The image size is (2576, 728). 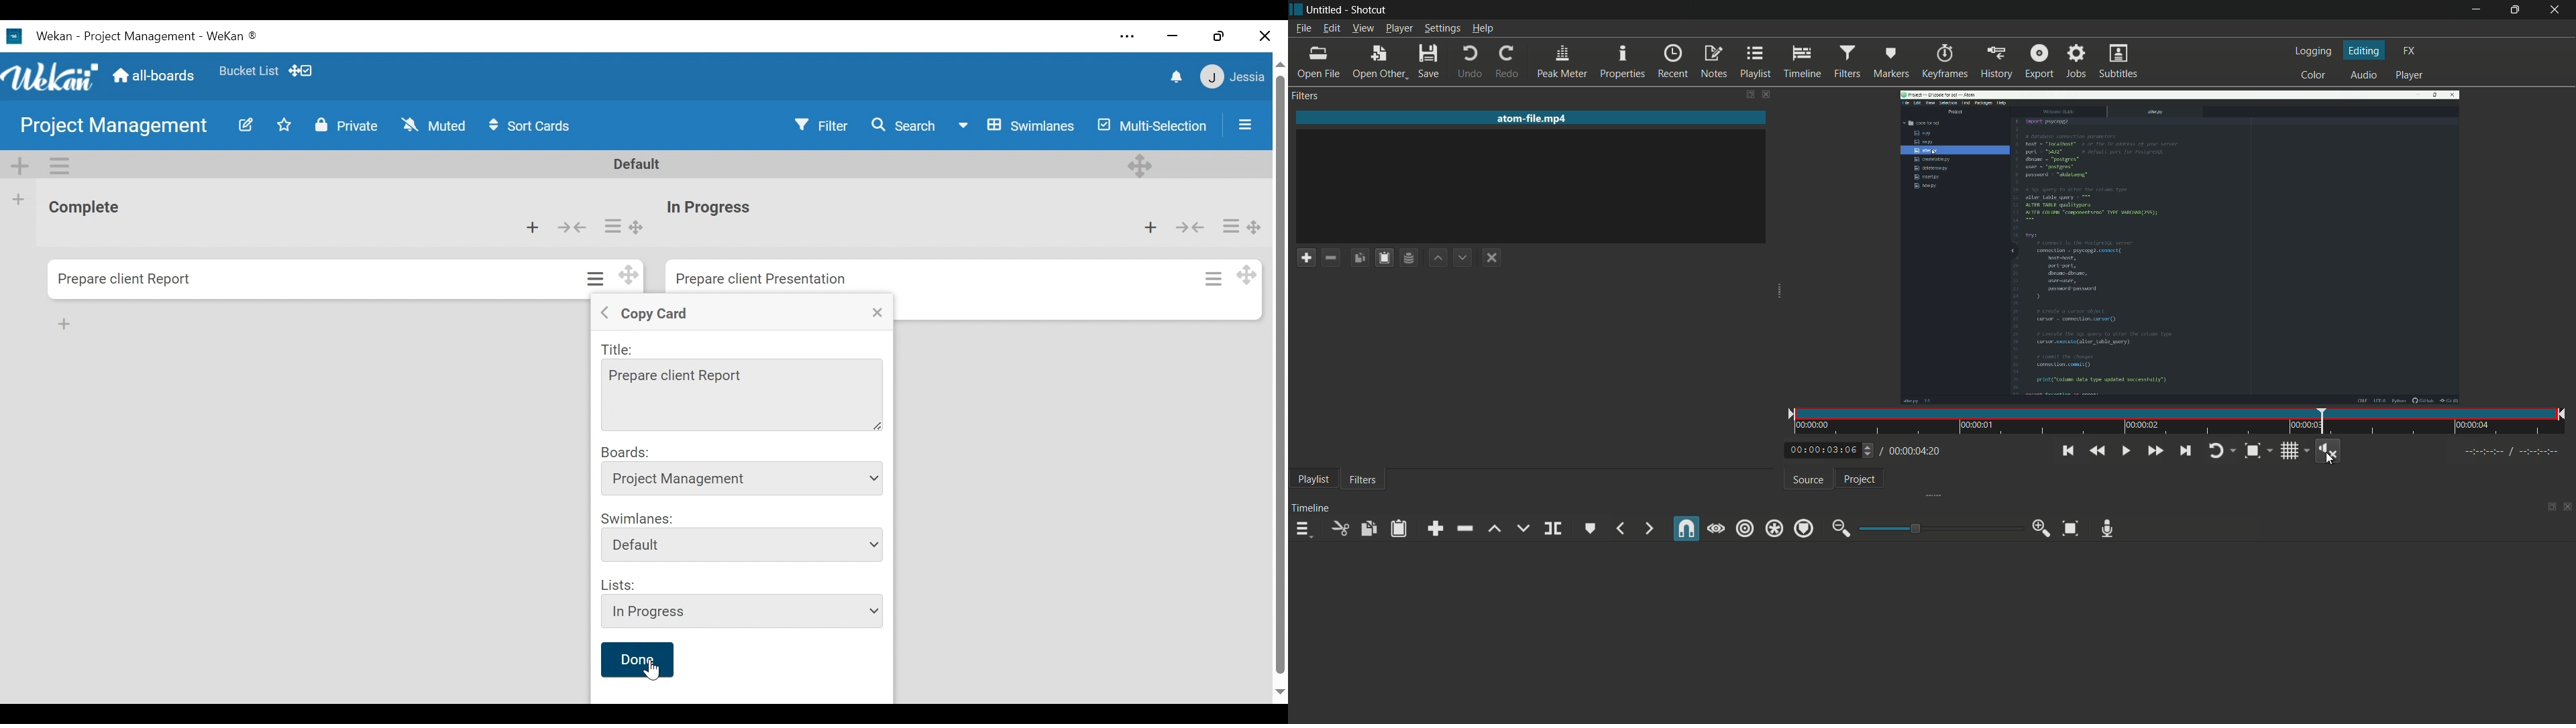 What do you see at coordinates (621, 349) in the screenshot?
I see `Title` at bounding box center [621, 349].